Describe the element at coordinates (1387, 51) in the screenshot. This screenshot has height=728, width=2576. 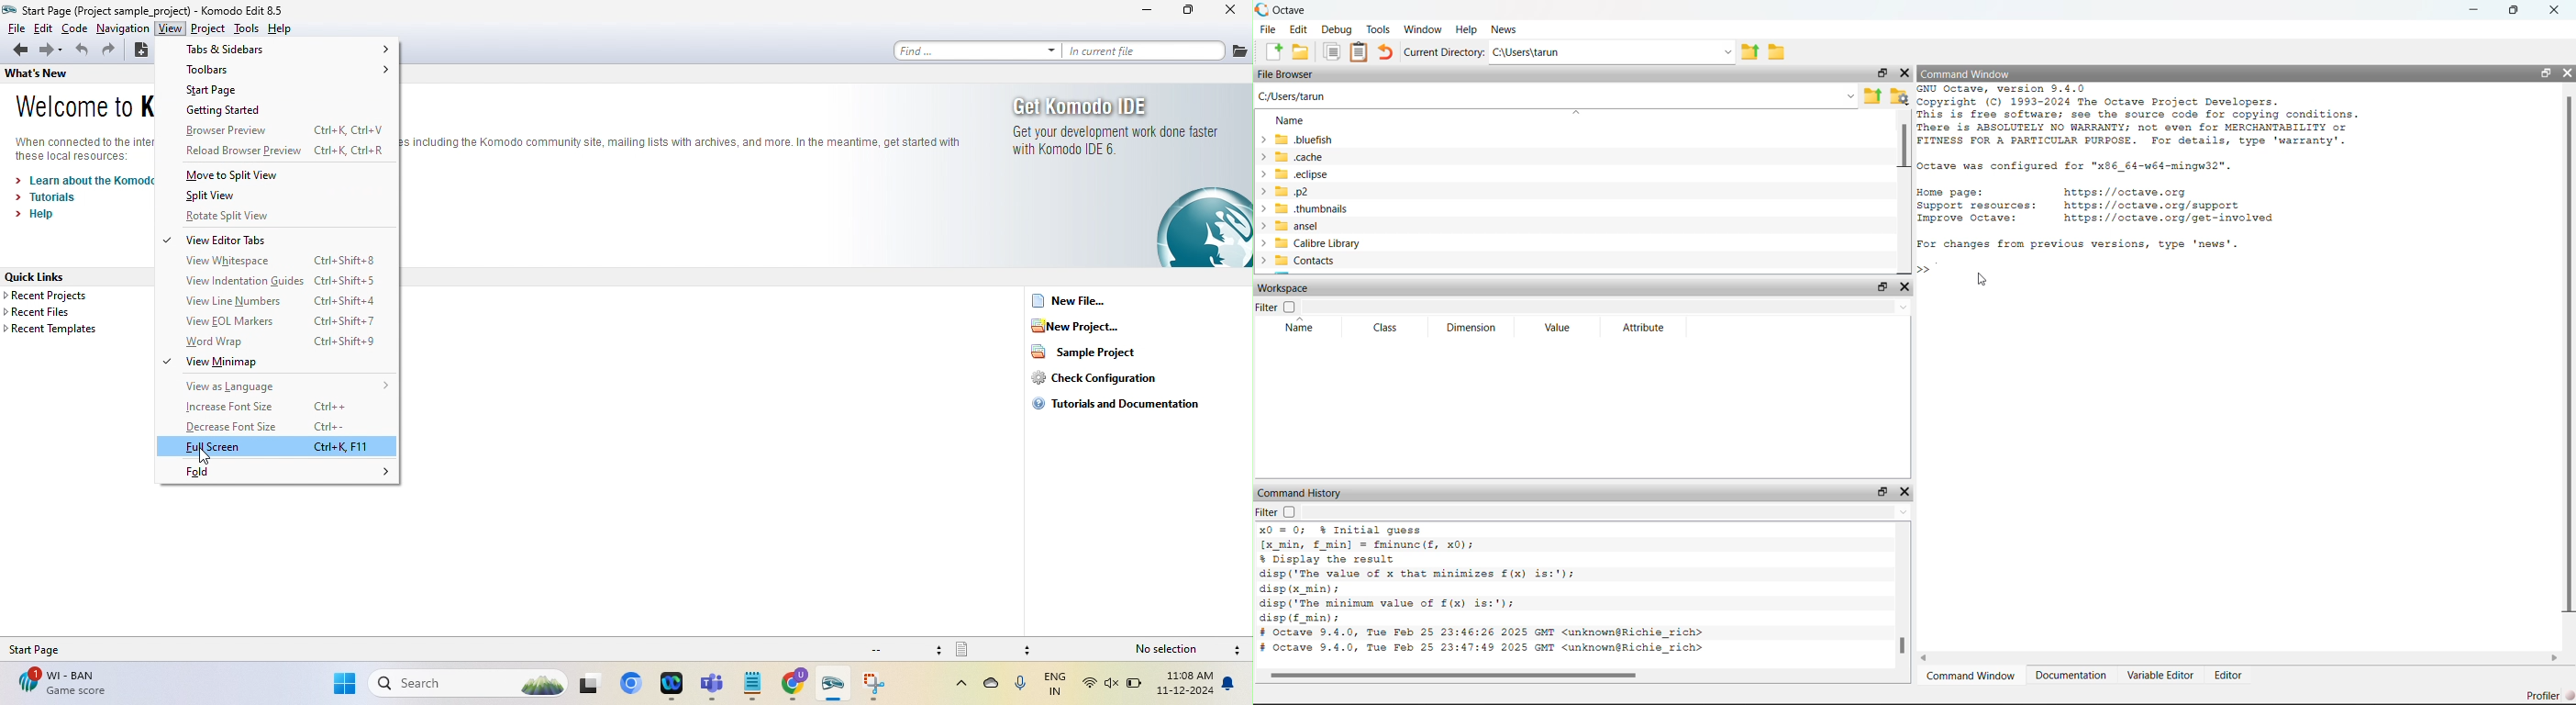
I see `Redo` at that location.